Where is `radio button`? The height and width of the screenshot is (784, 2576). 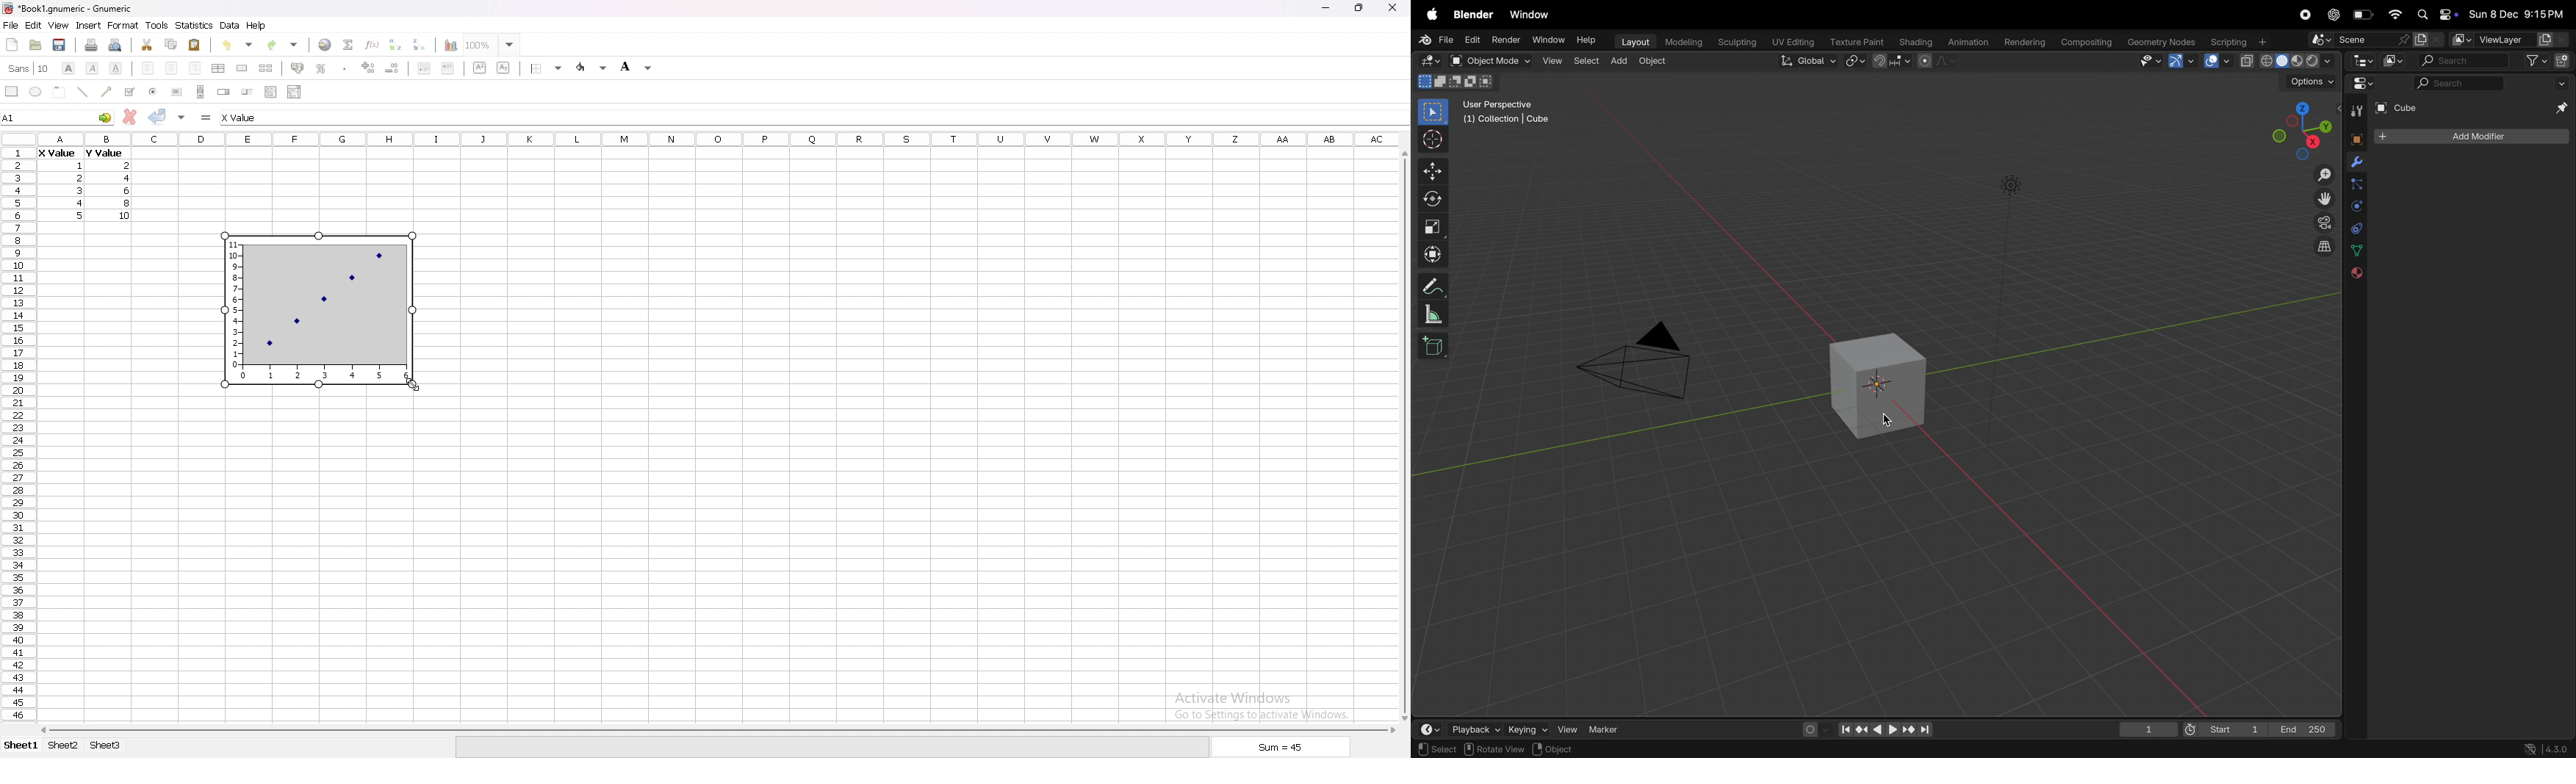 radio button is located at coordinates (154, 92).